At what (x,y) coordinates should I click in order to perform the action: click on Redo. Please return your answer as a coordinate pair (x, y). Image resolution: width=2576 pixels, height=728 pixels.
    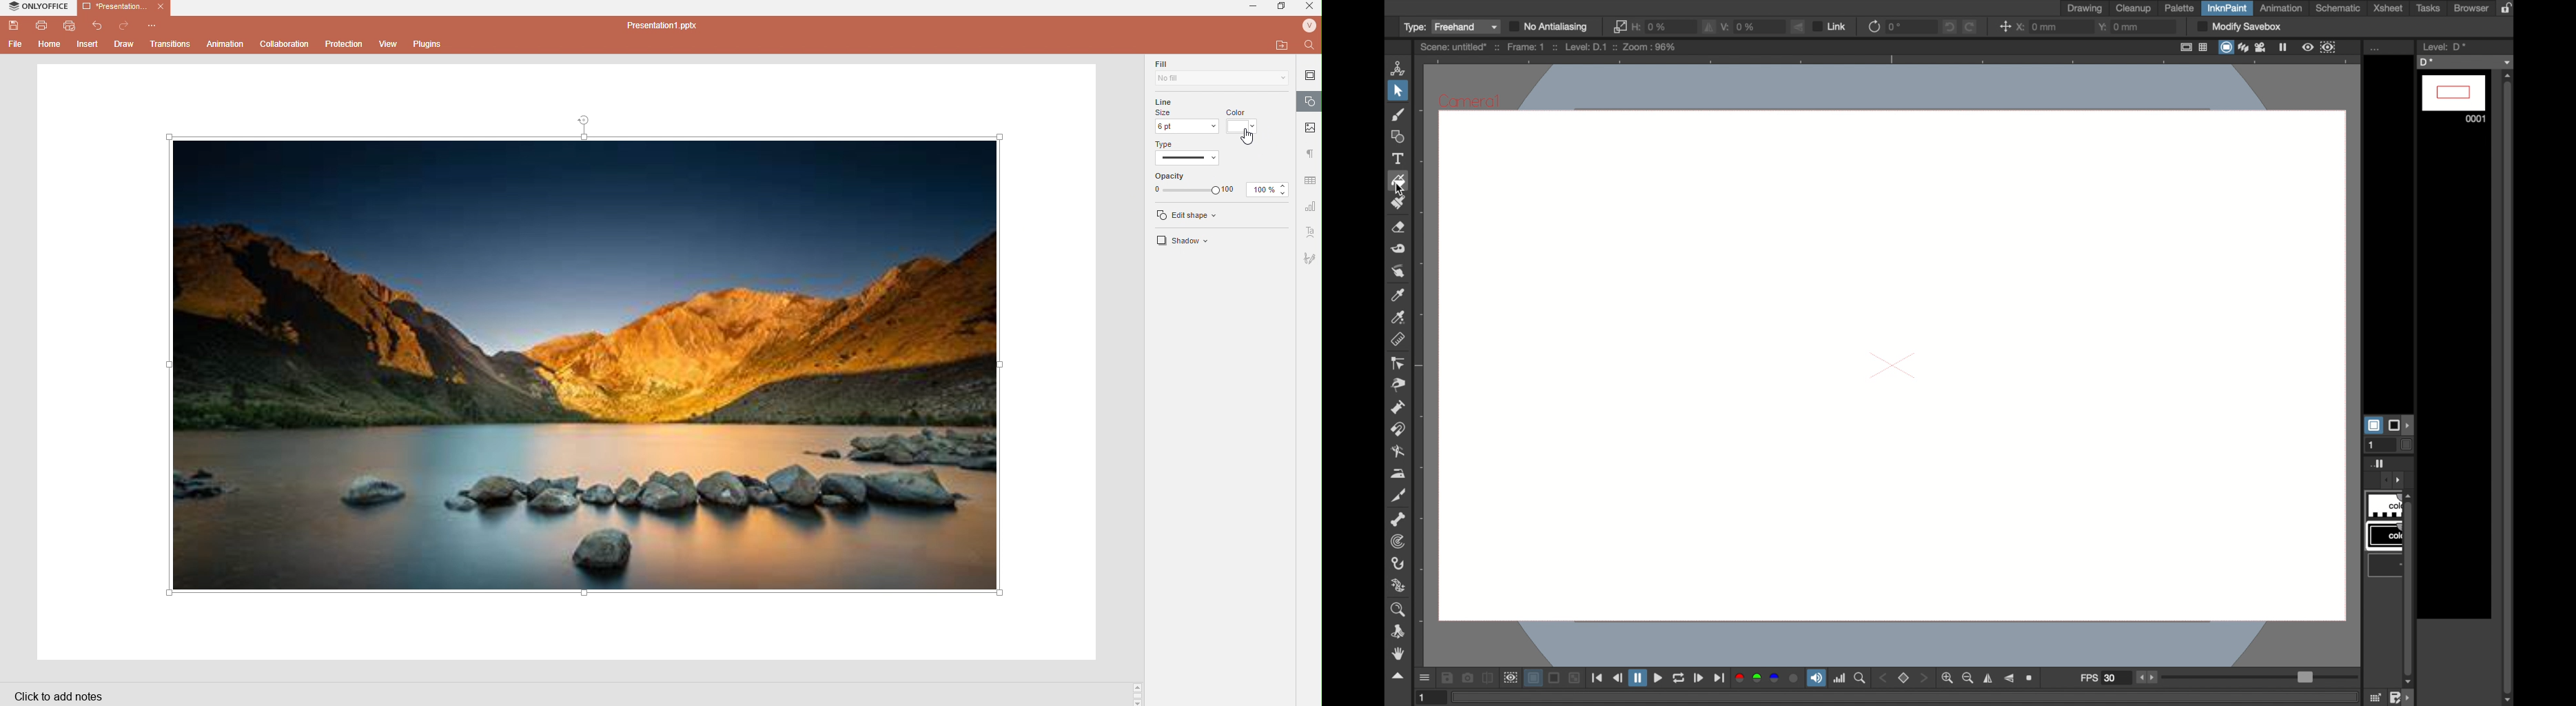
    Looking at the image, I should click on (125, 25).